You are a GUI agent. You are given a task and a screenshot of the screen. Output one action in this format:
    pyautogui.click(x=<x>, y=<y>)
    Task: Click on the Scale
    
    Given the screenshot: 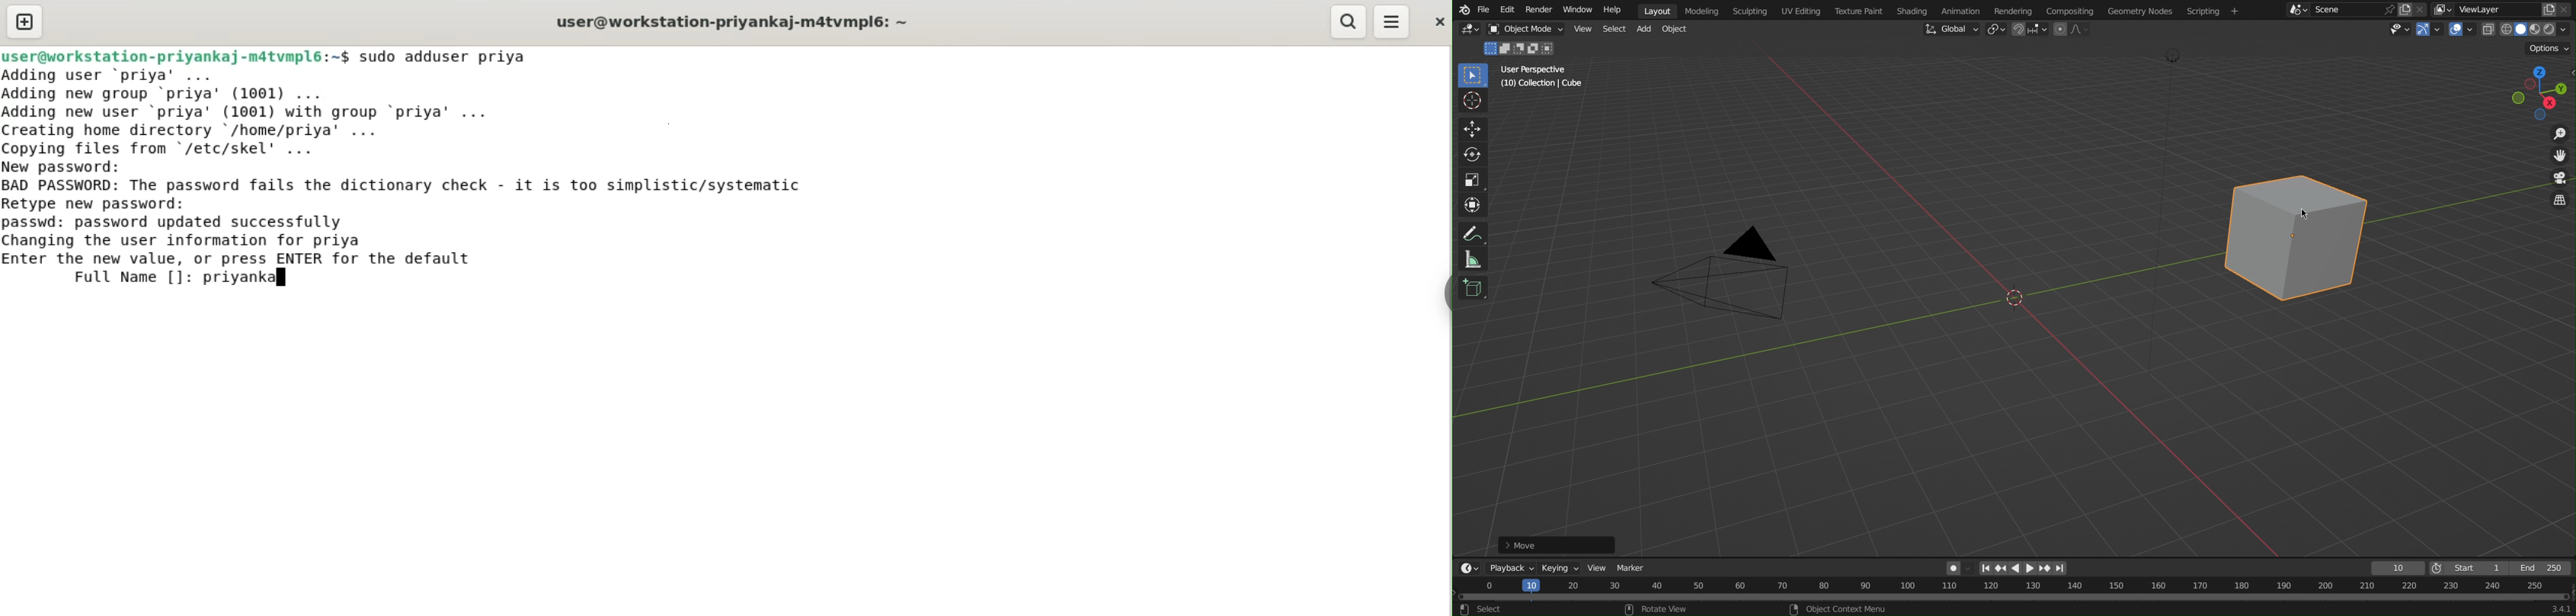 What is the action you would take?
    pyautogui.click(x=1474, y=177)
    